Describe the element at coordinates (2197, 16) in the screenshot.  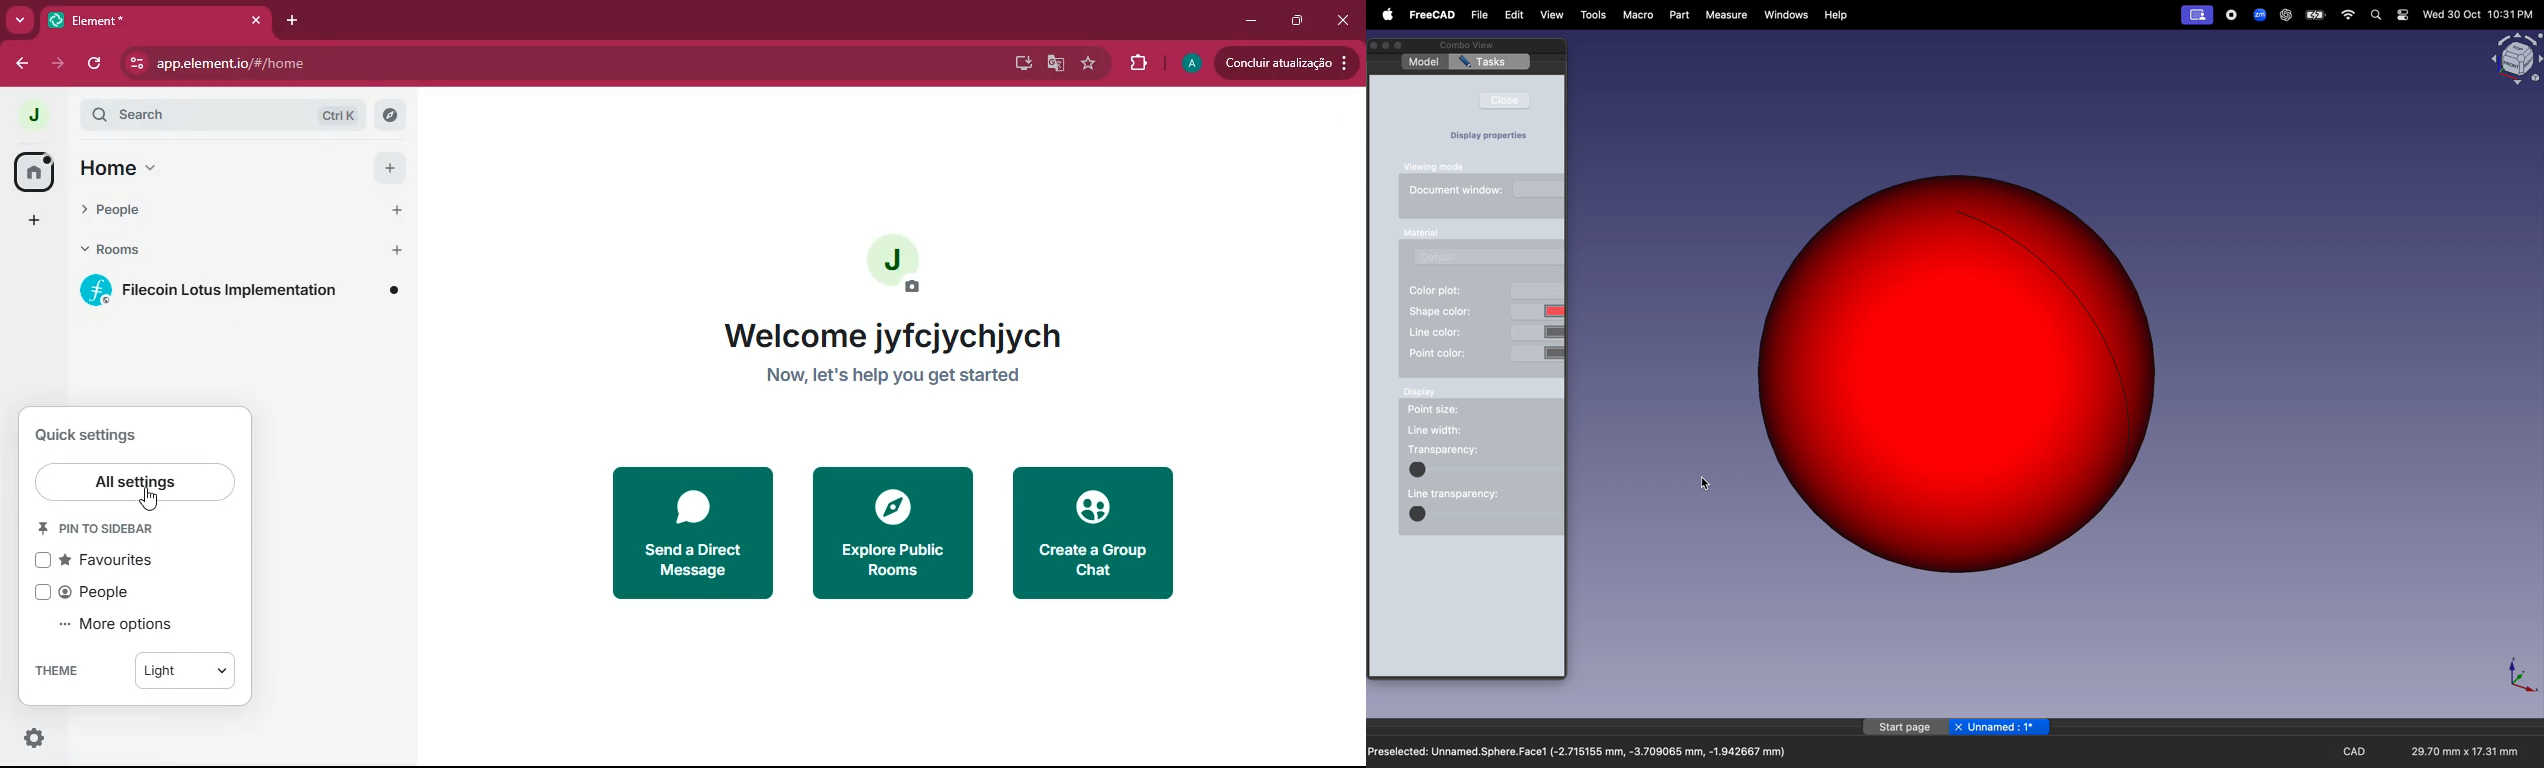
I see `profile ` at that location.